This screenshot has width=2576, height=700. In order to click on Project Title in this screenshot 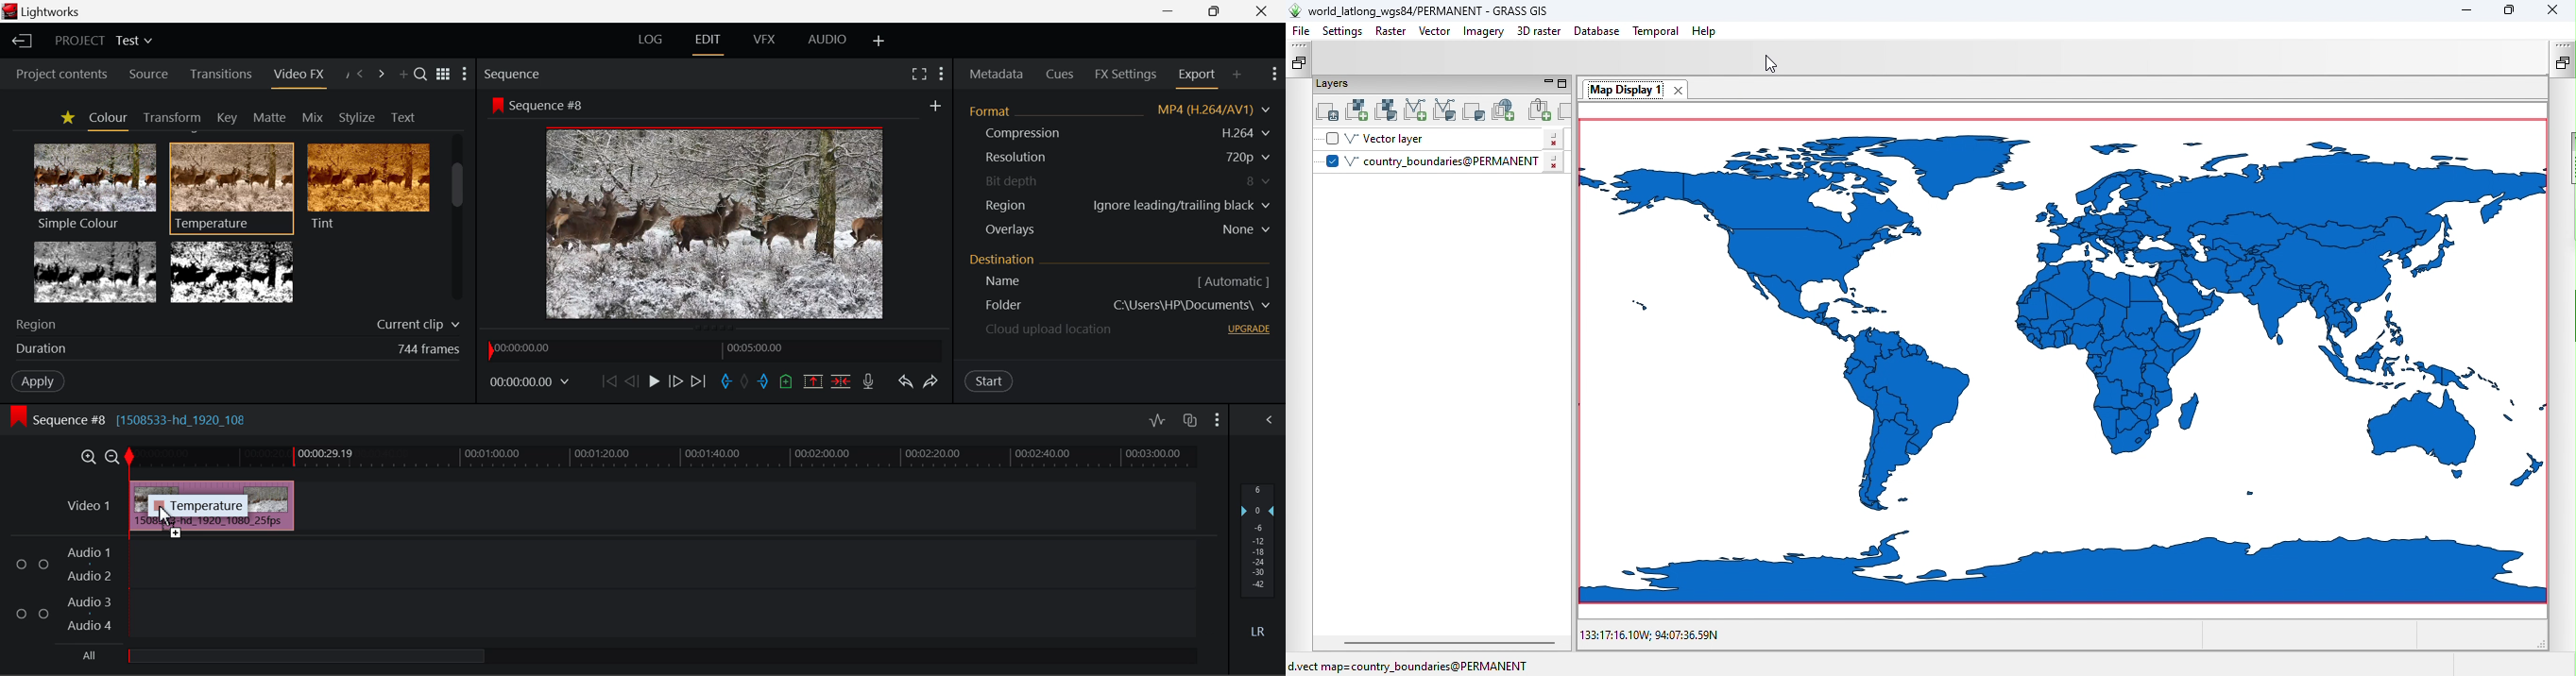, I will do `click(103, 39)`.